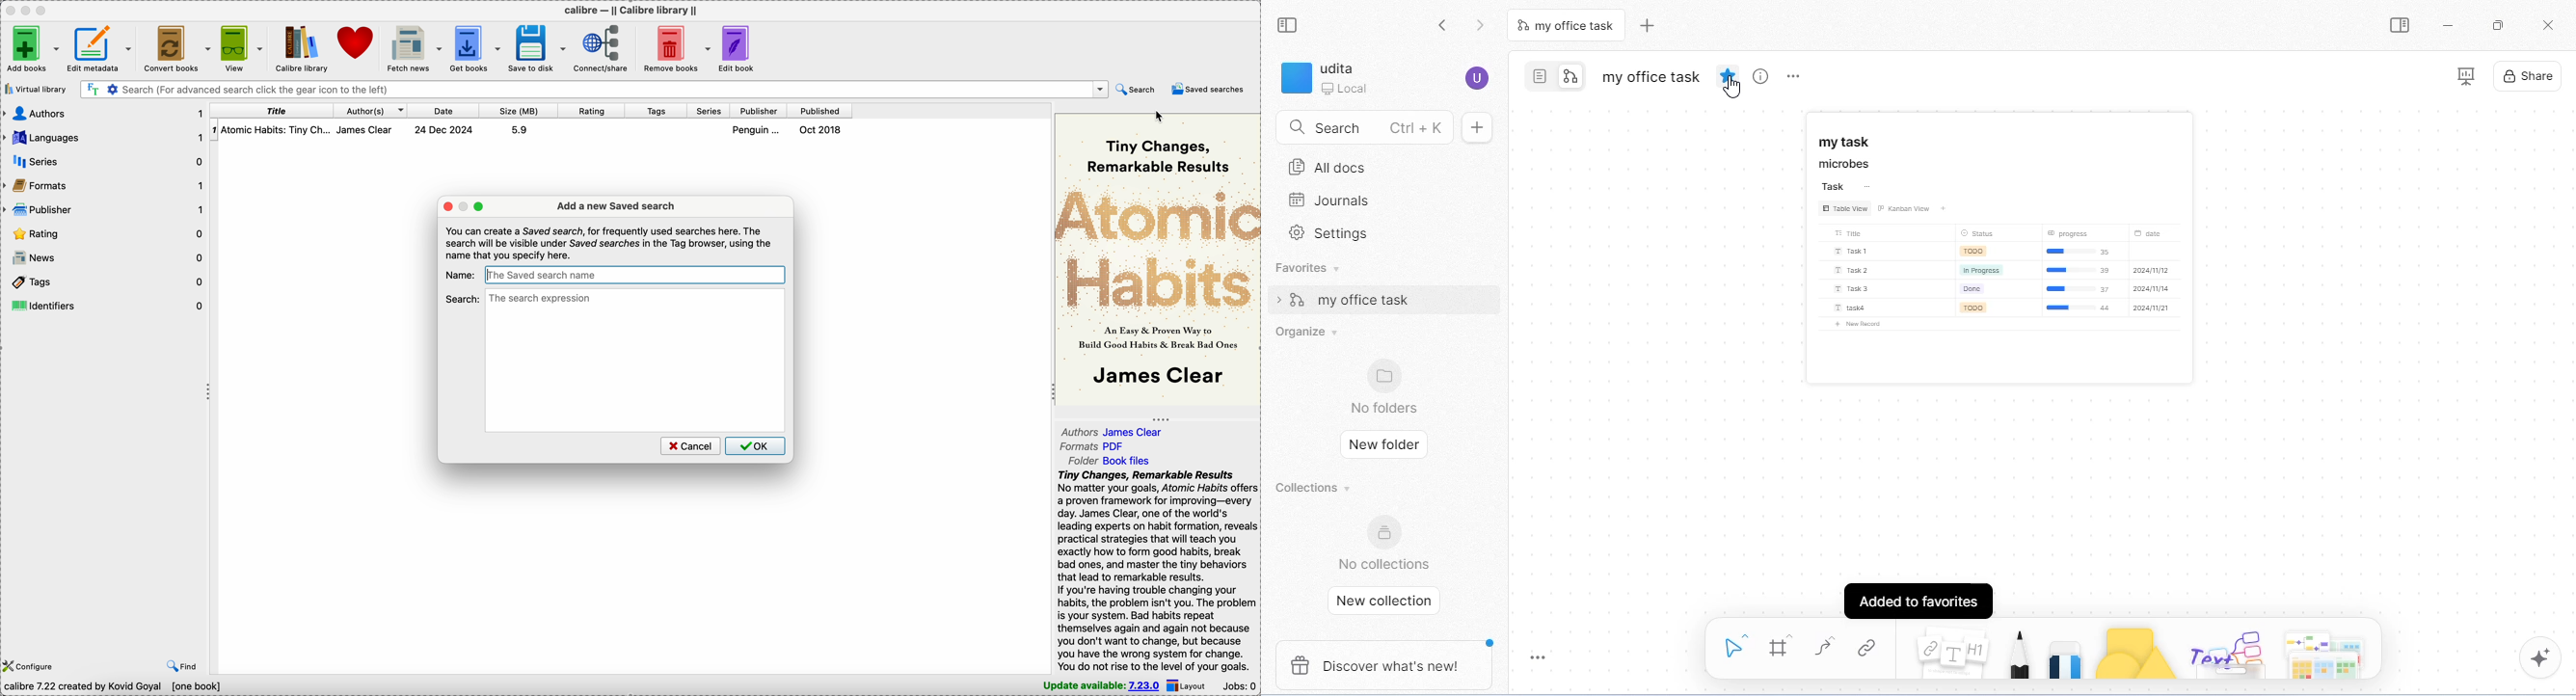 This screenshot has width=2576, height=700. Describe the element at coordinates (477, 48) in the screenshot. I see `get books` at that location.